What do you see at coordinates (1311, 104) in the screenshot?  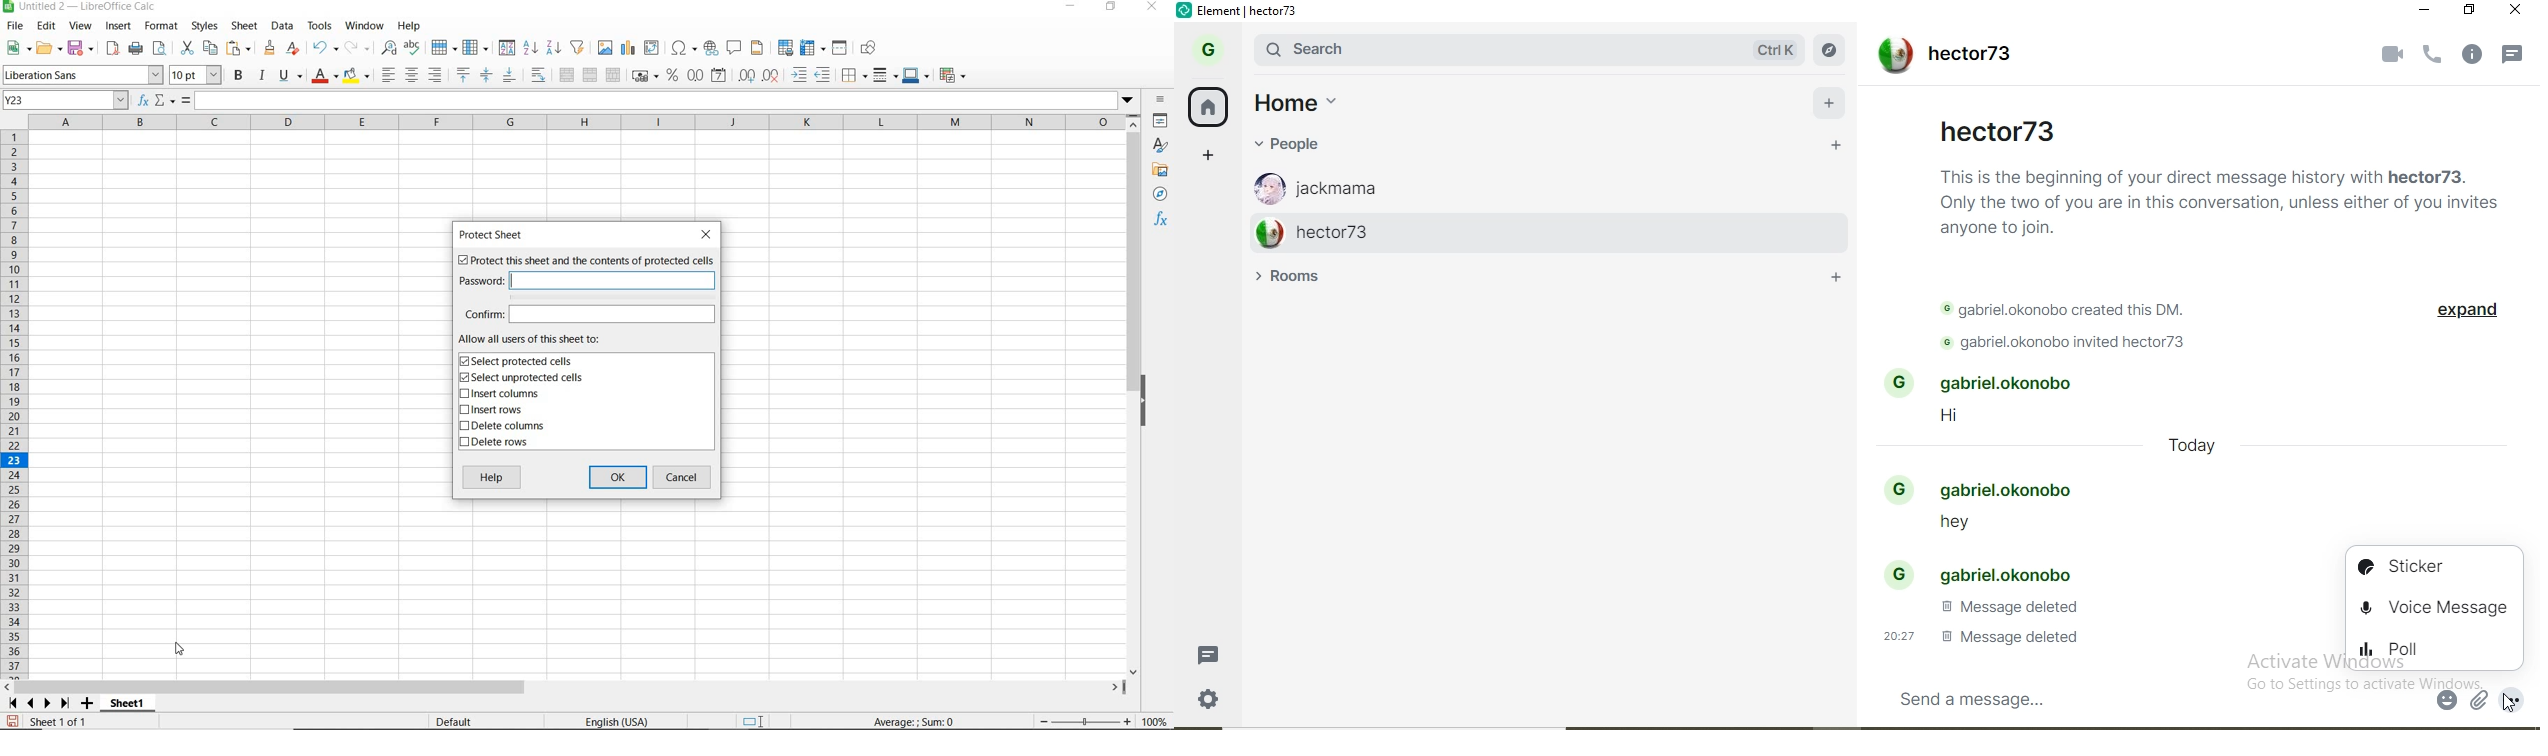 I see `home` at bounding box center [1311, 104].